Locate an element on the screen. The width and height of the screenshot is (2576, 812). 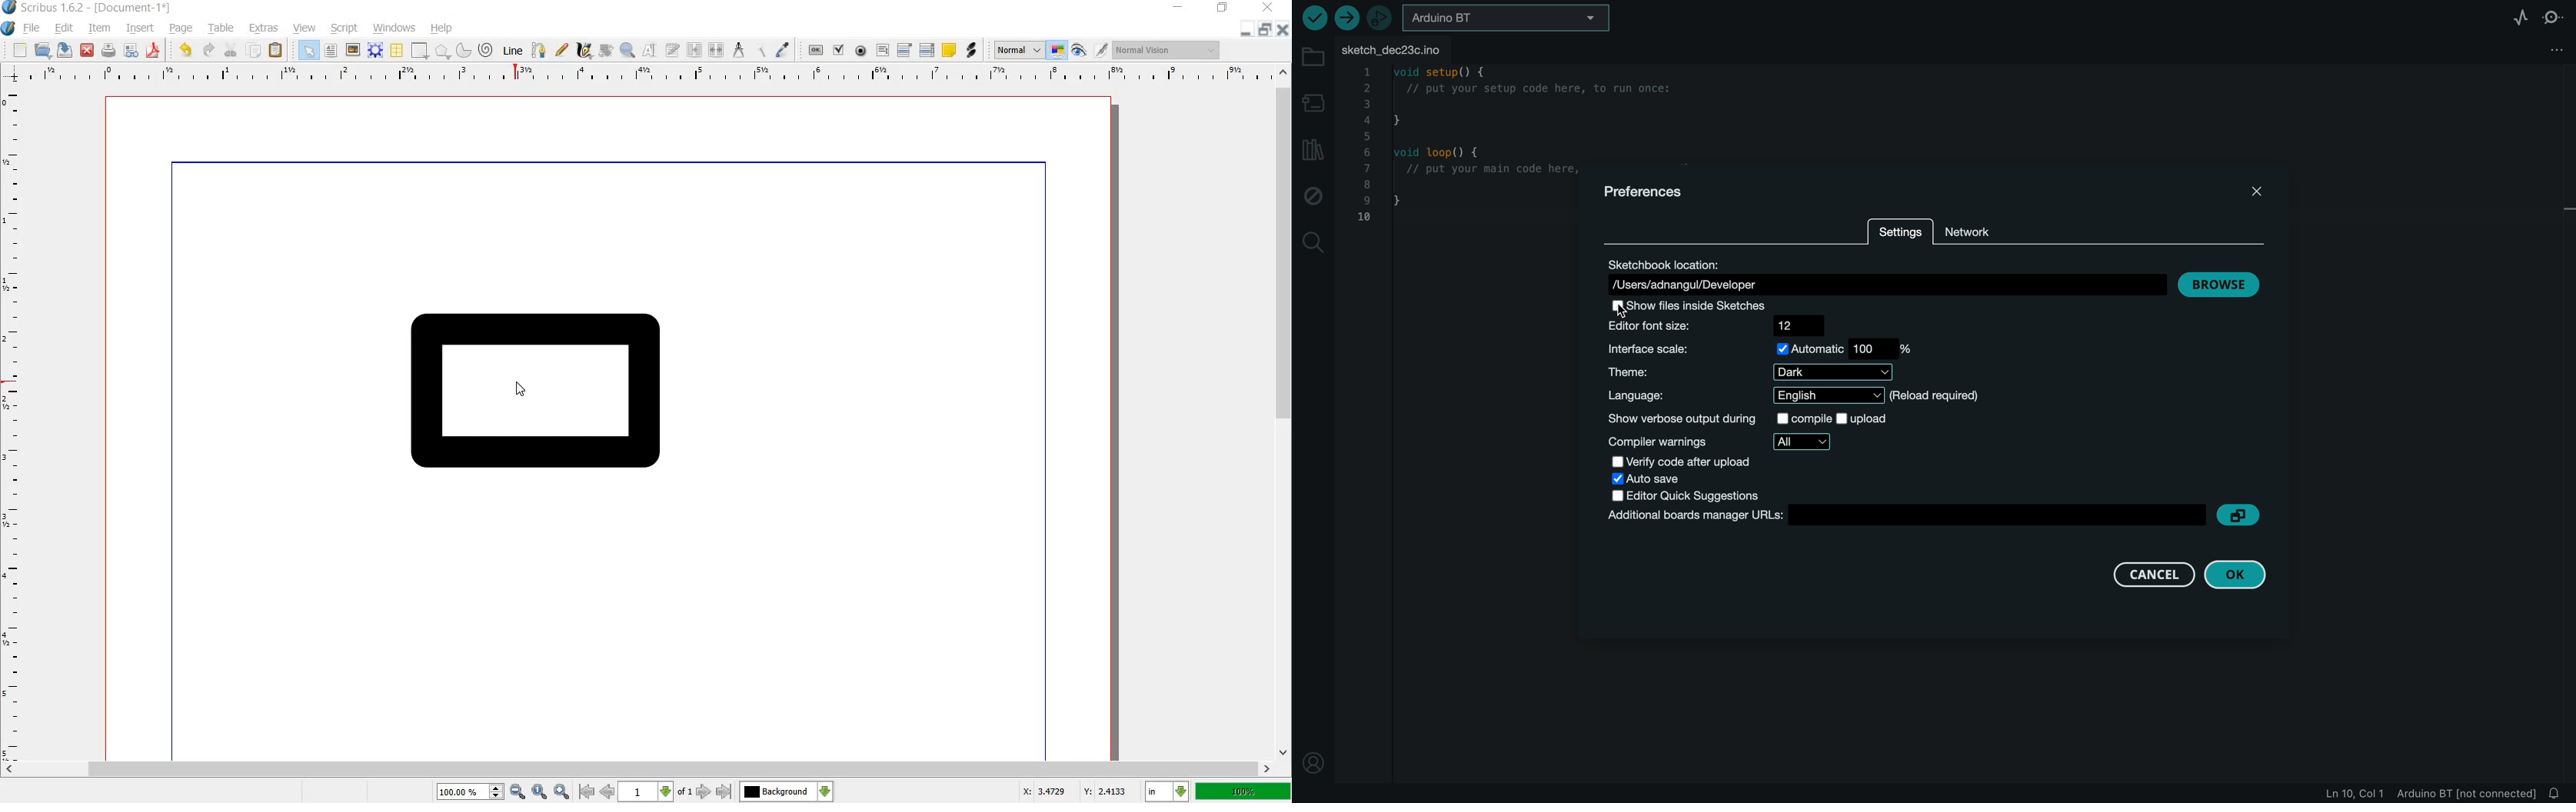
table is located at coordinates (222, 28).